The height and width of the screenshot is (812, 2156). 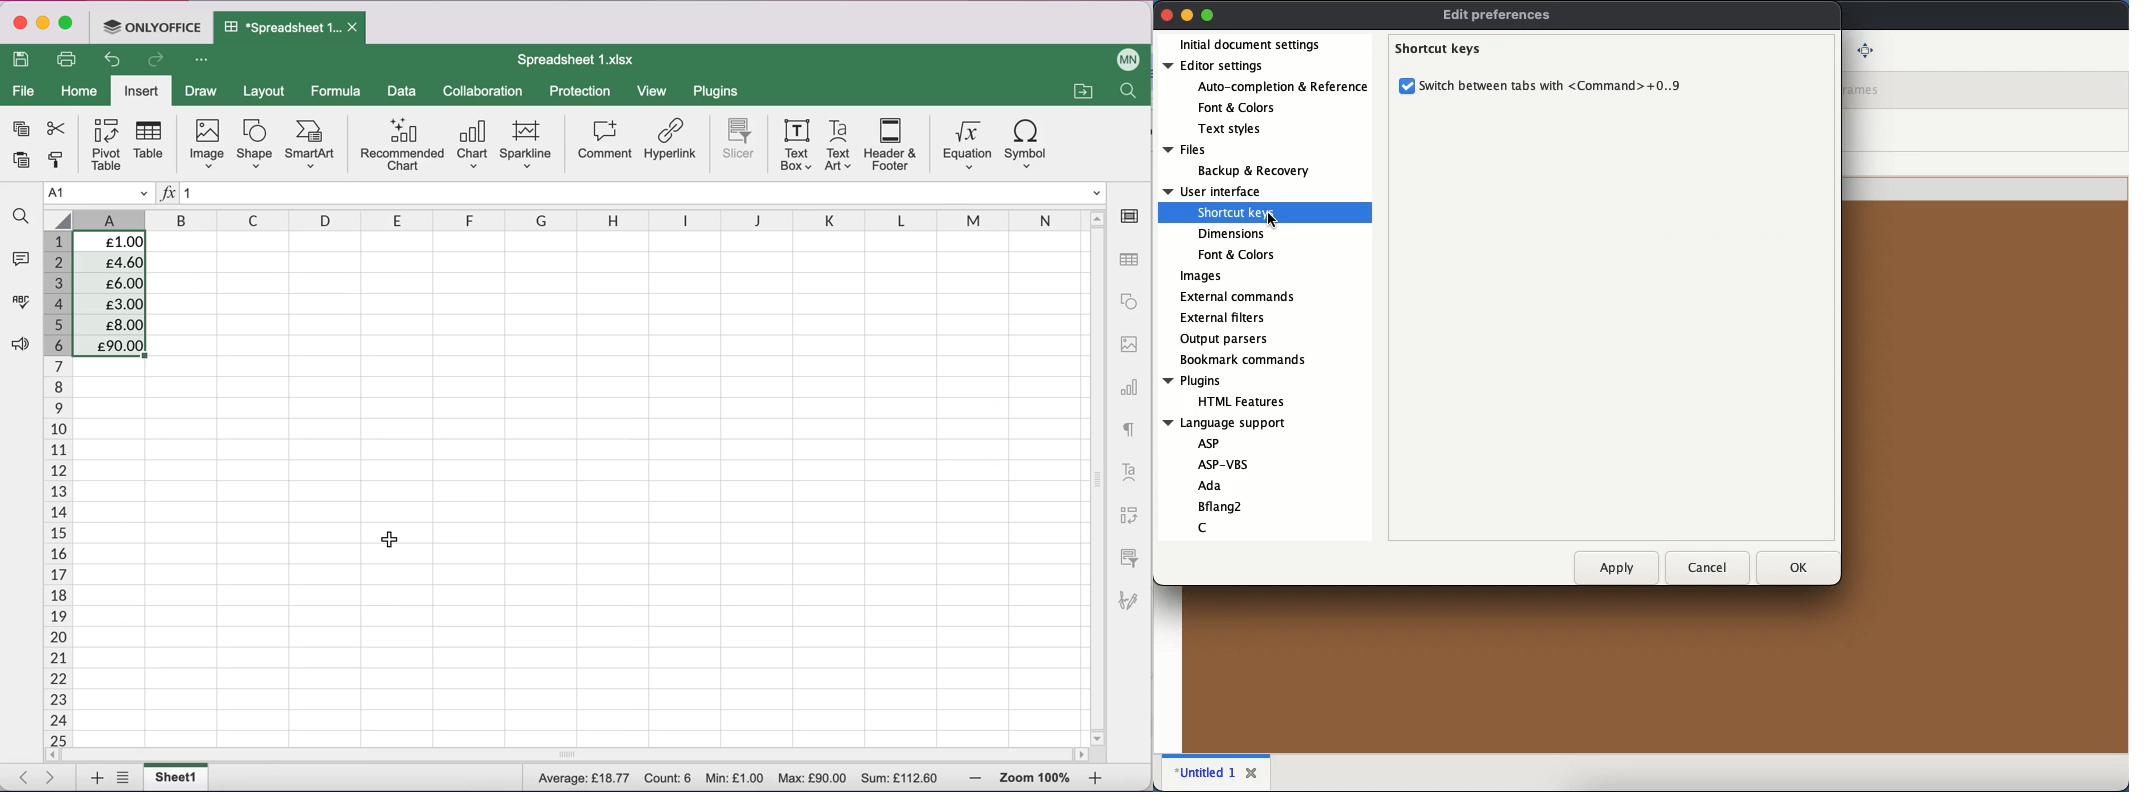 What do you see at coordinates (1096, 488) in the screenshot?
I see `vertical scrollbar` at bounding box center [1096, 488].